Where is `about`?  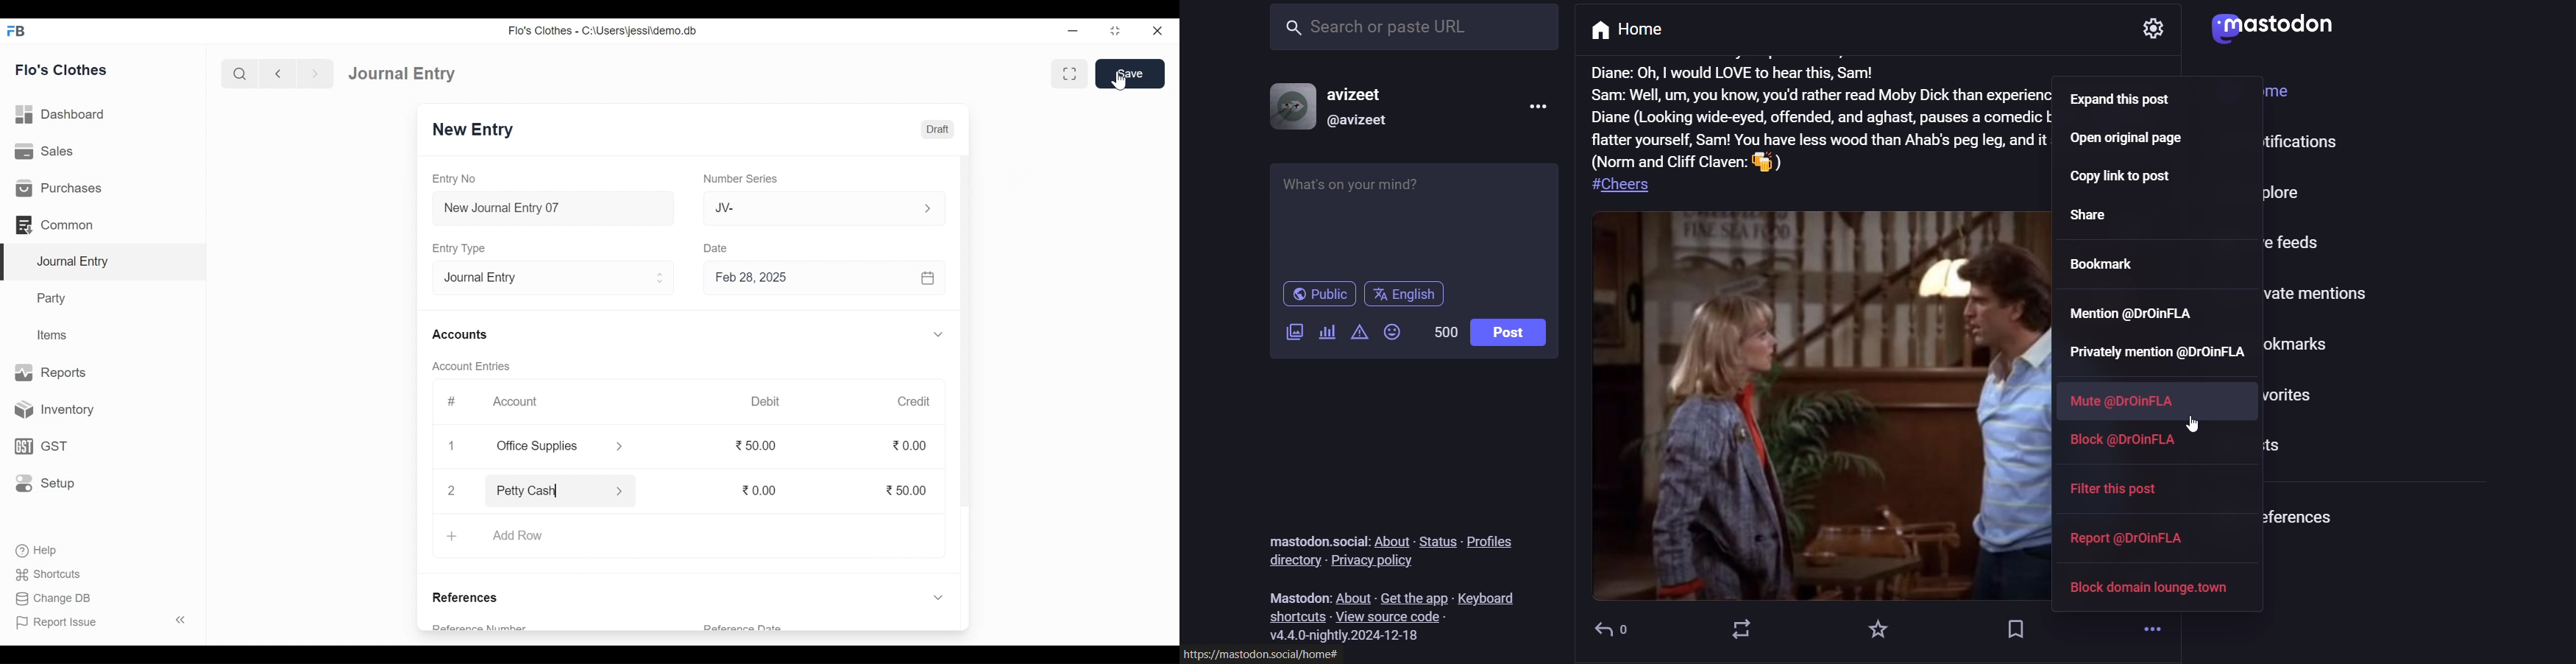 about is located at coordinates (1394, 535).